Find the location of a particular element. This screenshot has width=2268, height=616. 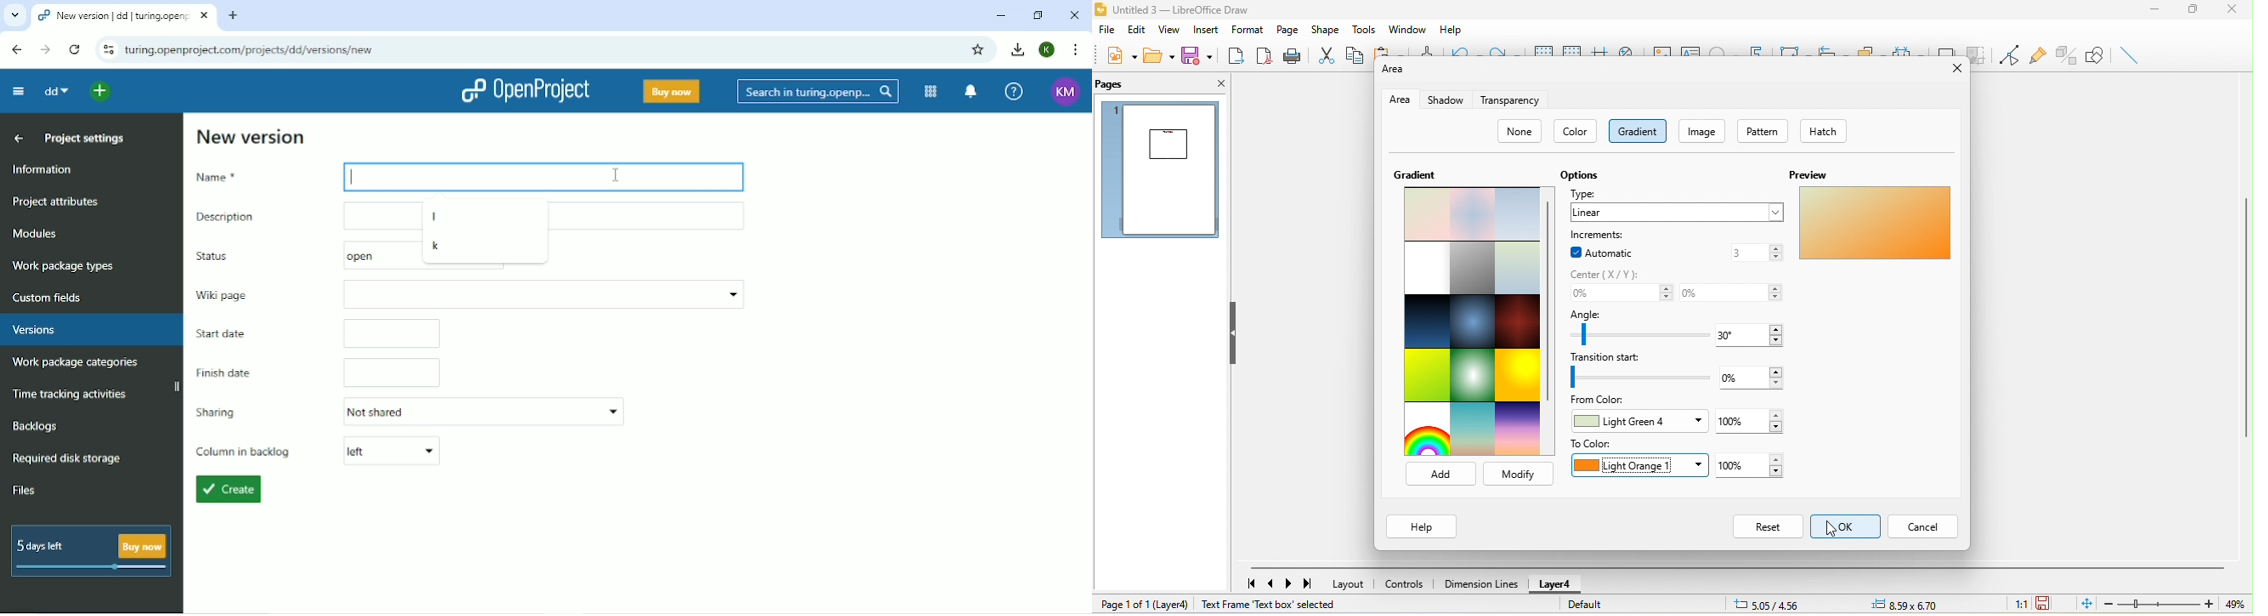

cut is located at coordinates (1328, 56).